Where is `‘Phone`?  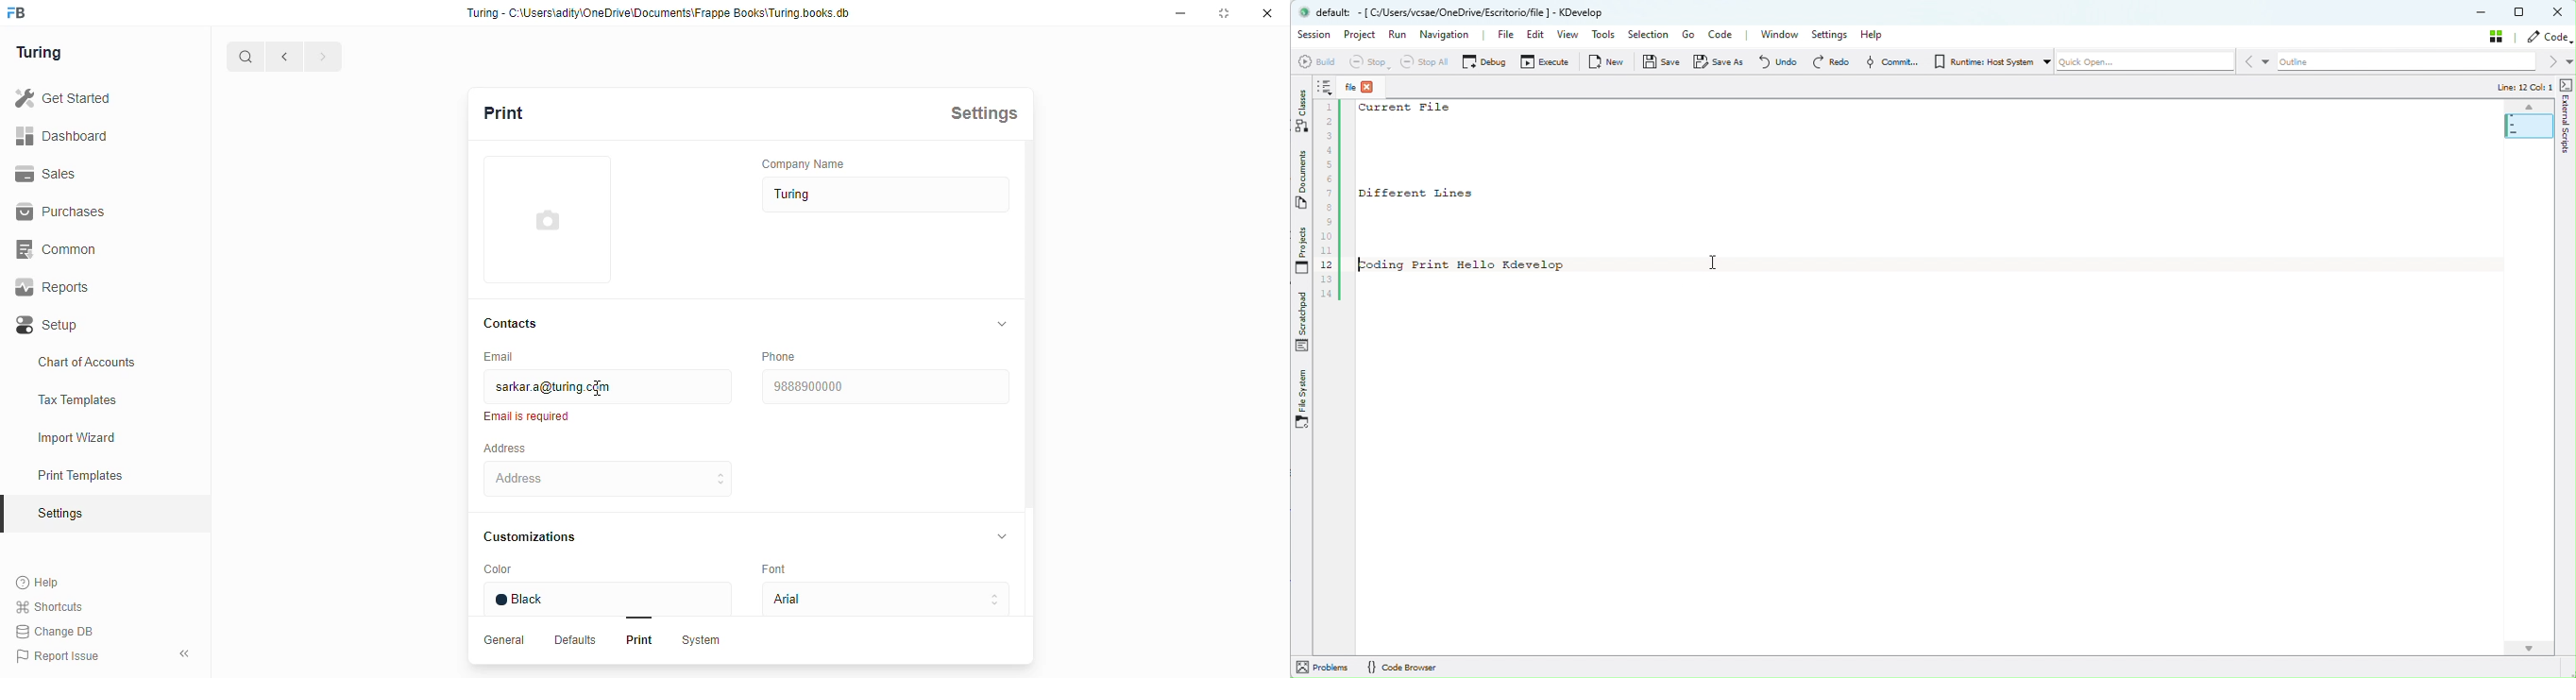
‘Phone is located at coordinates (781, 356).